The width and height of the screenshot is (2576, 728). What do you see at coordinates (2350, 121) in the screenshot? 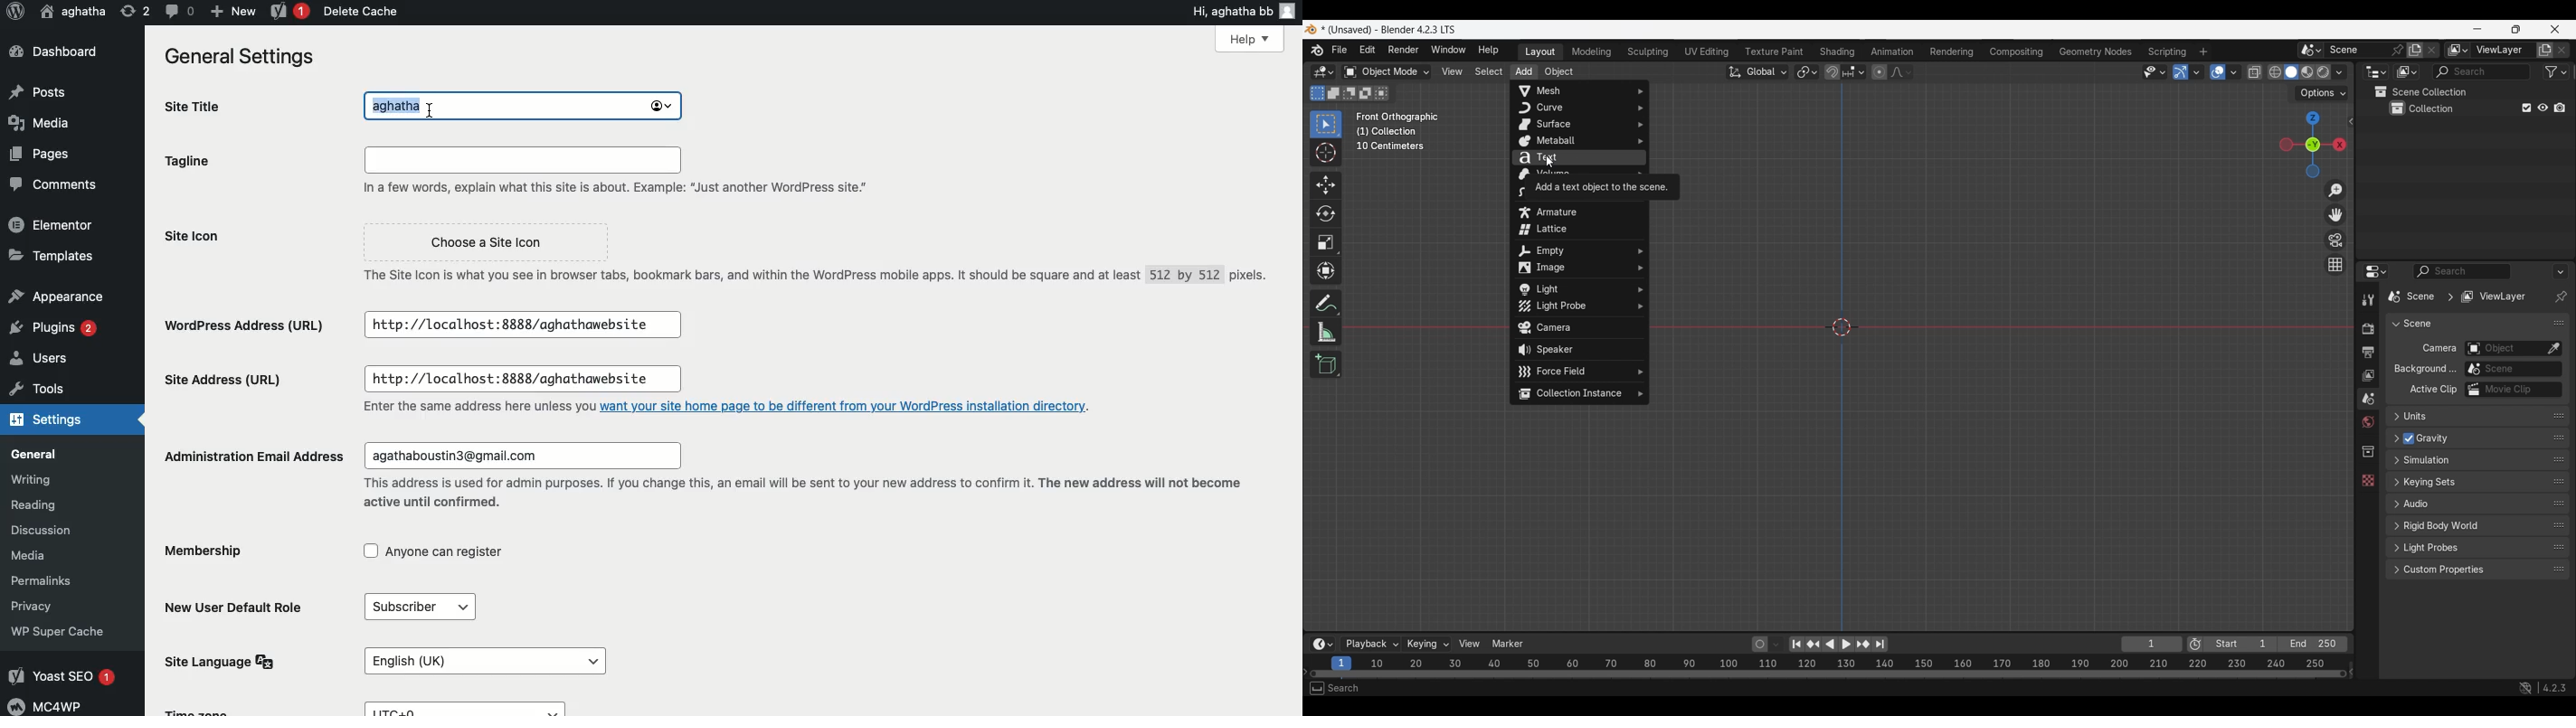
I see `Click to see more edit options` at bounding box center [2350, 121].